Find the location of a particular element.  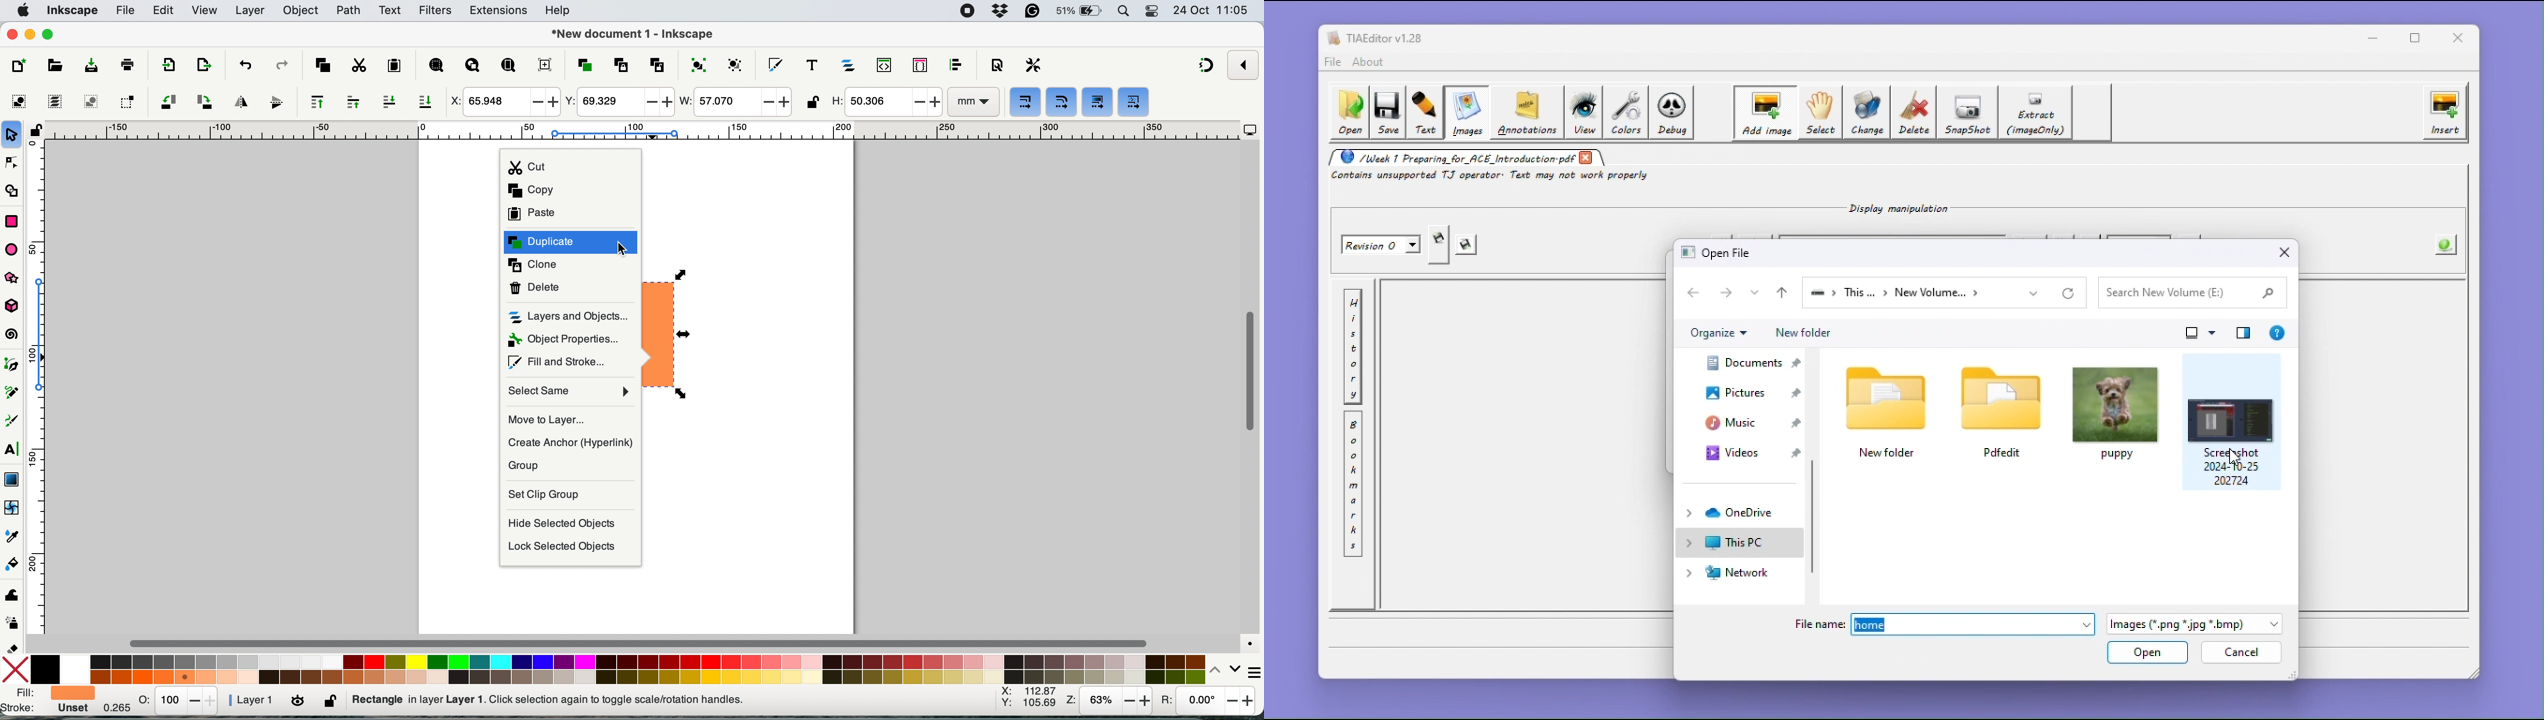

control center is located at coordinates (1154, 12).